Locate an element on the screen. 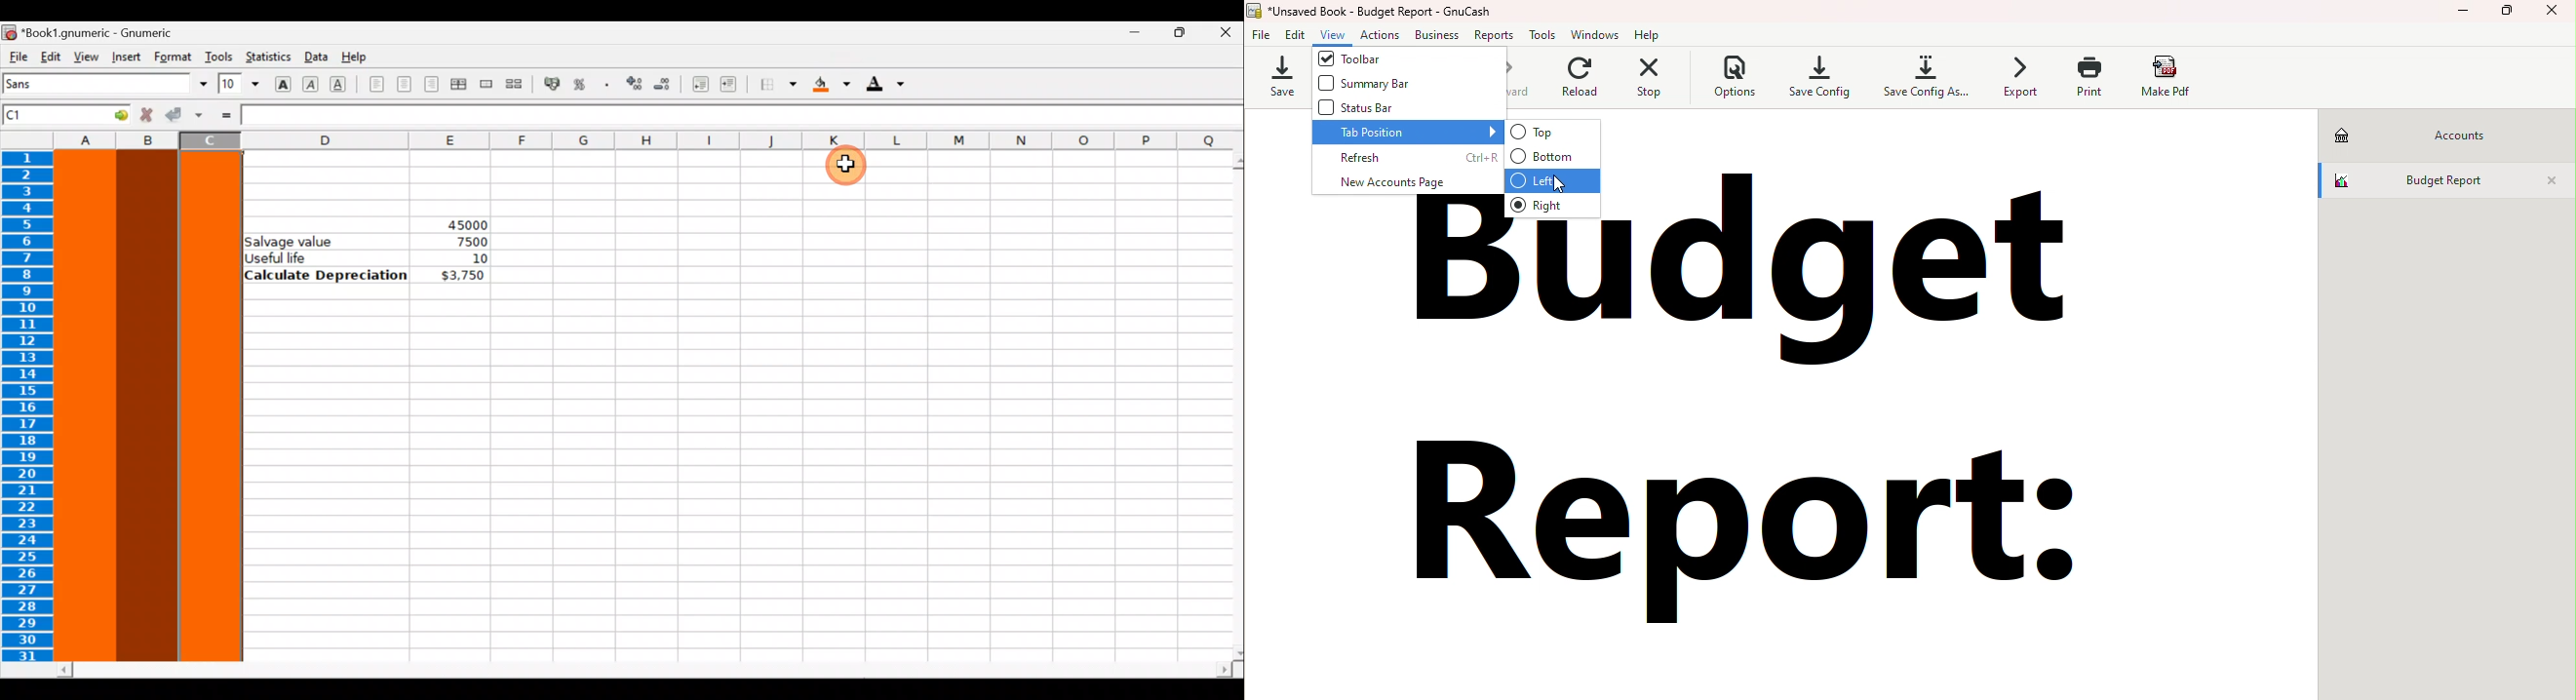  Summary bar is located at coordinates (1378, 84).